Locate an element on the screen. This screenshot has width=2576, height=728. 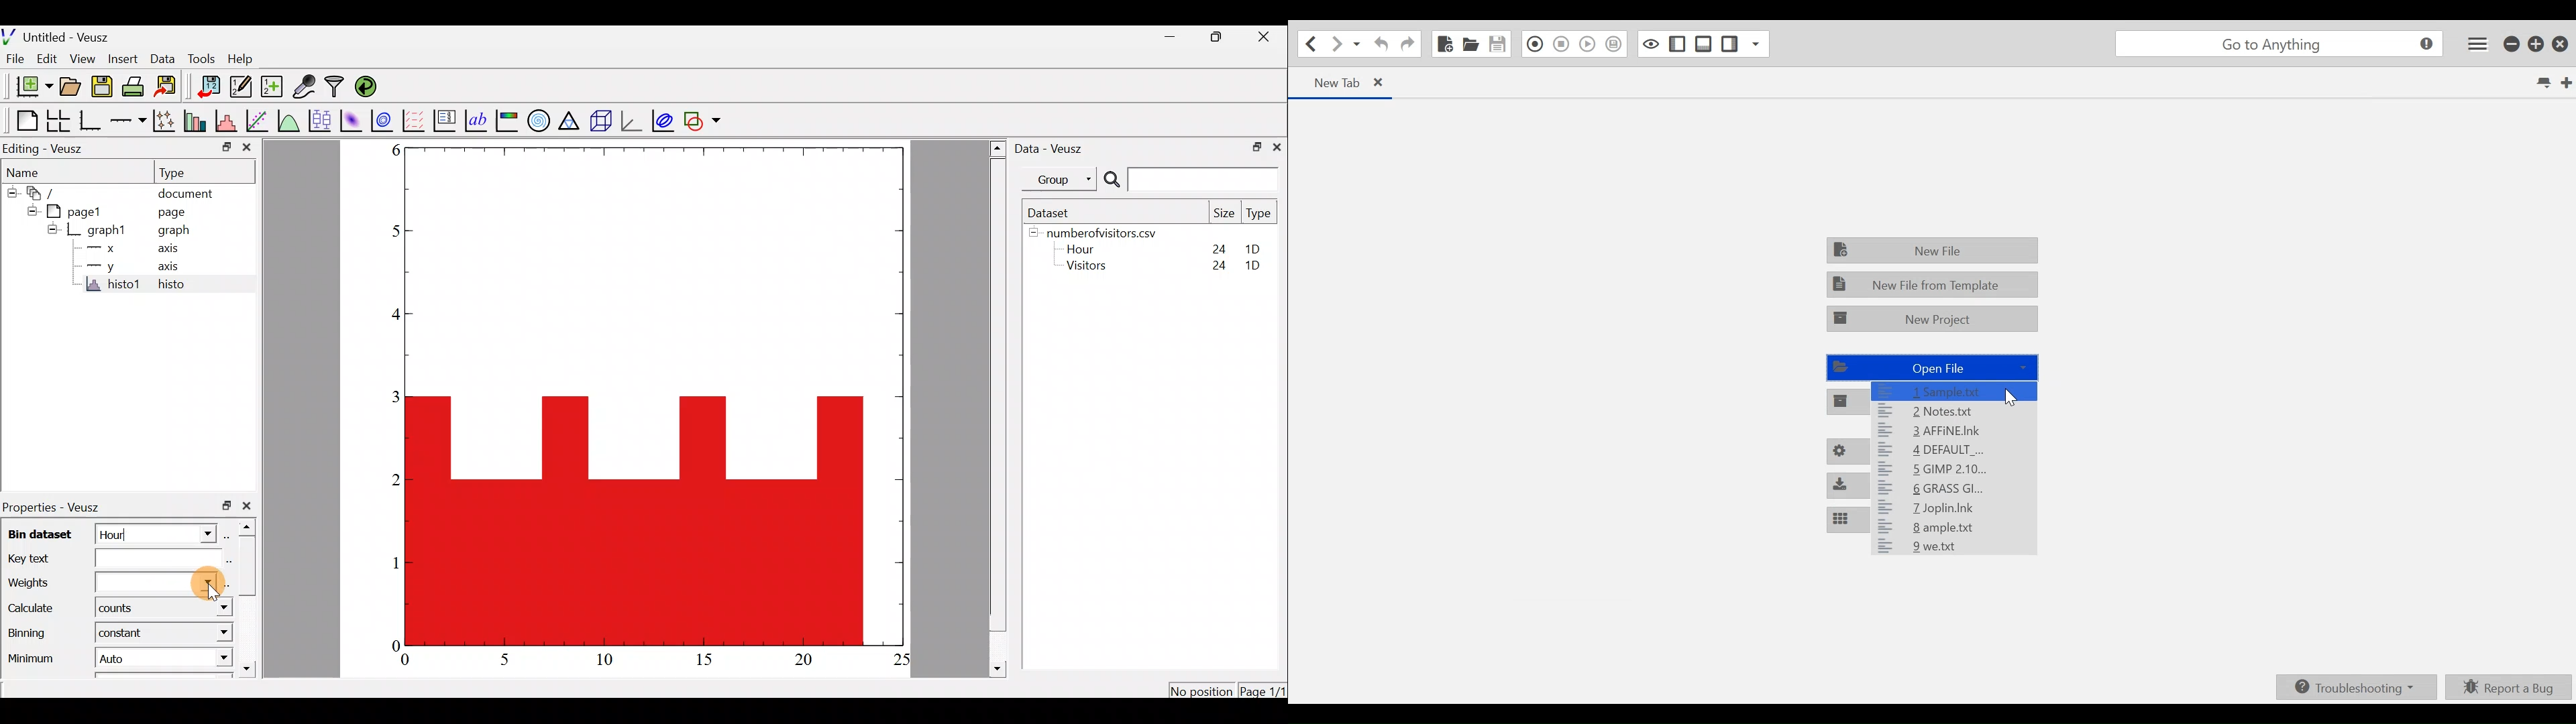
0 is located at coordinates (387, 646).